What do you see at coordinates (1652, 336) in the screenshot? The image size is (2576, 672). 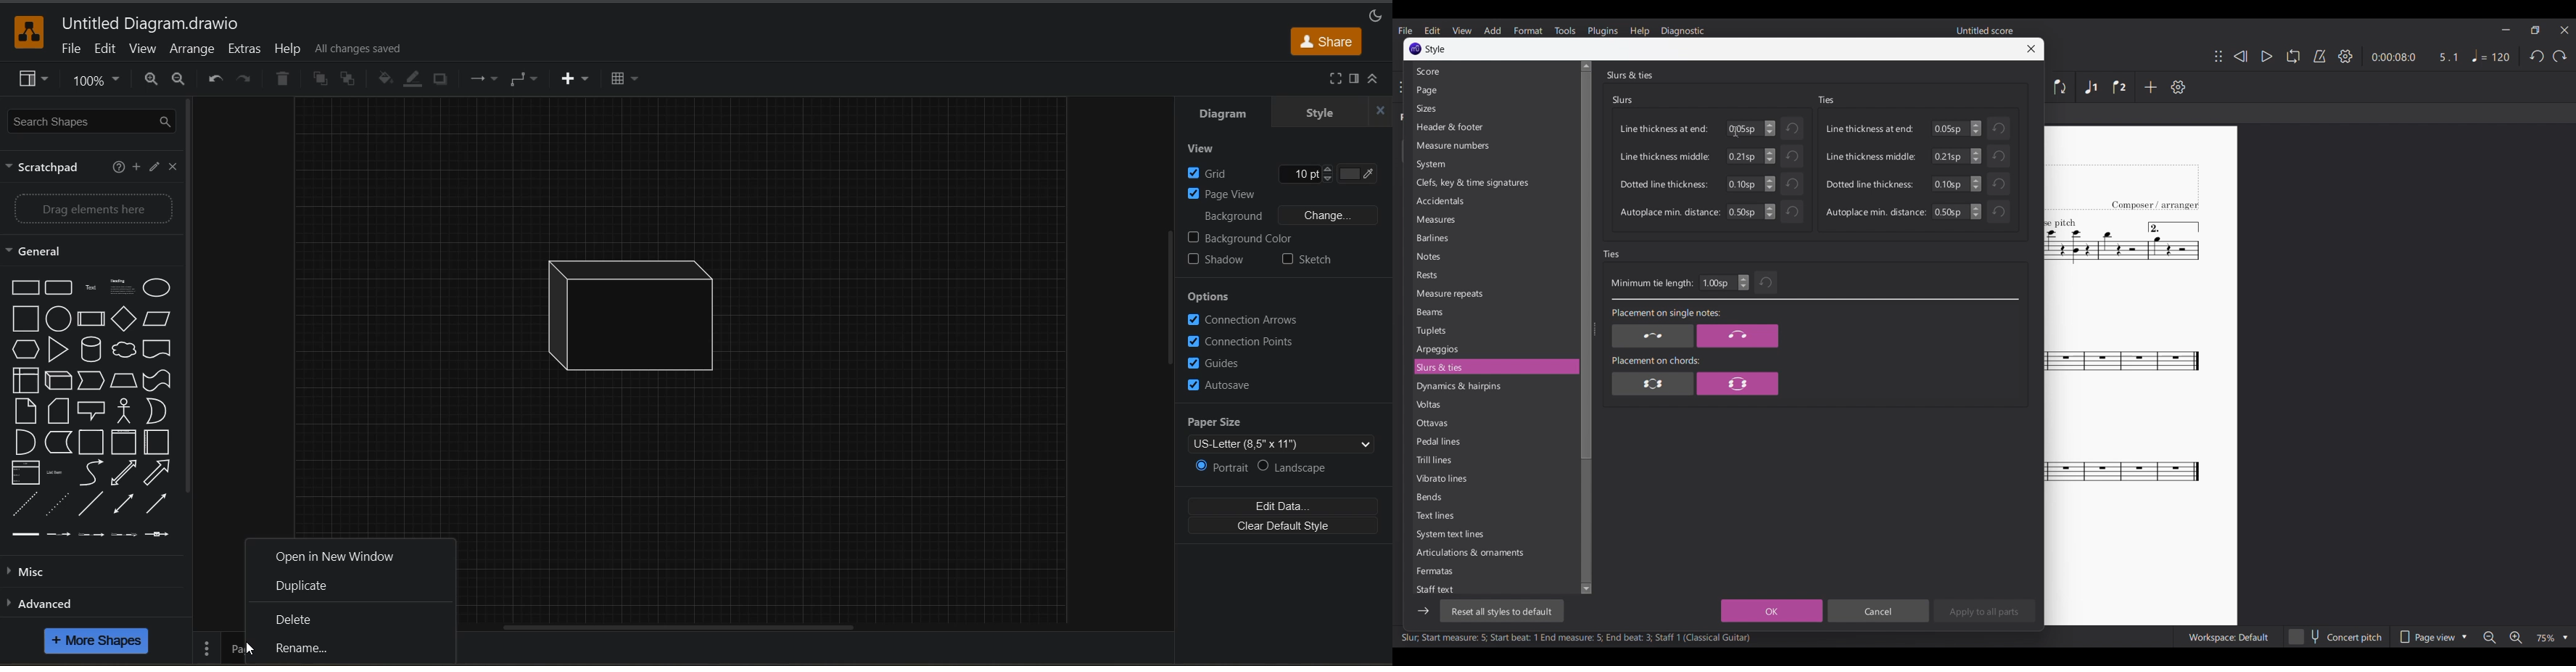 I see `Placement on single notes option 1` at bounding box center [1652, 336].